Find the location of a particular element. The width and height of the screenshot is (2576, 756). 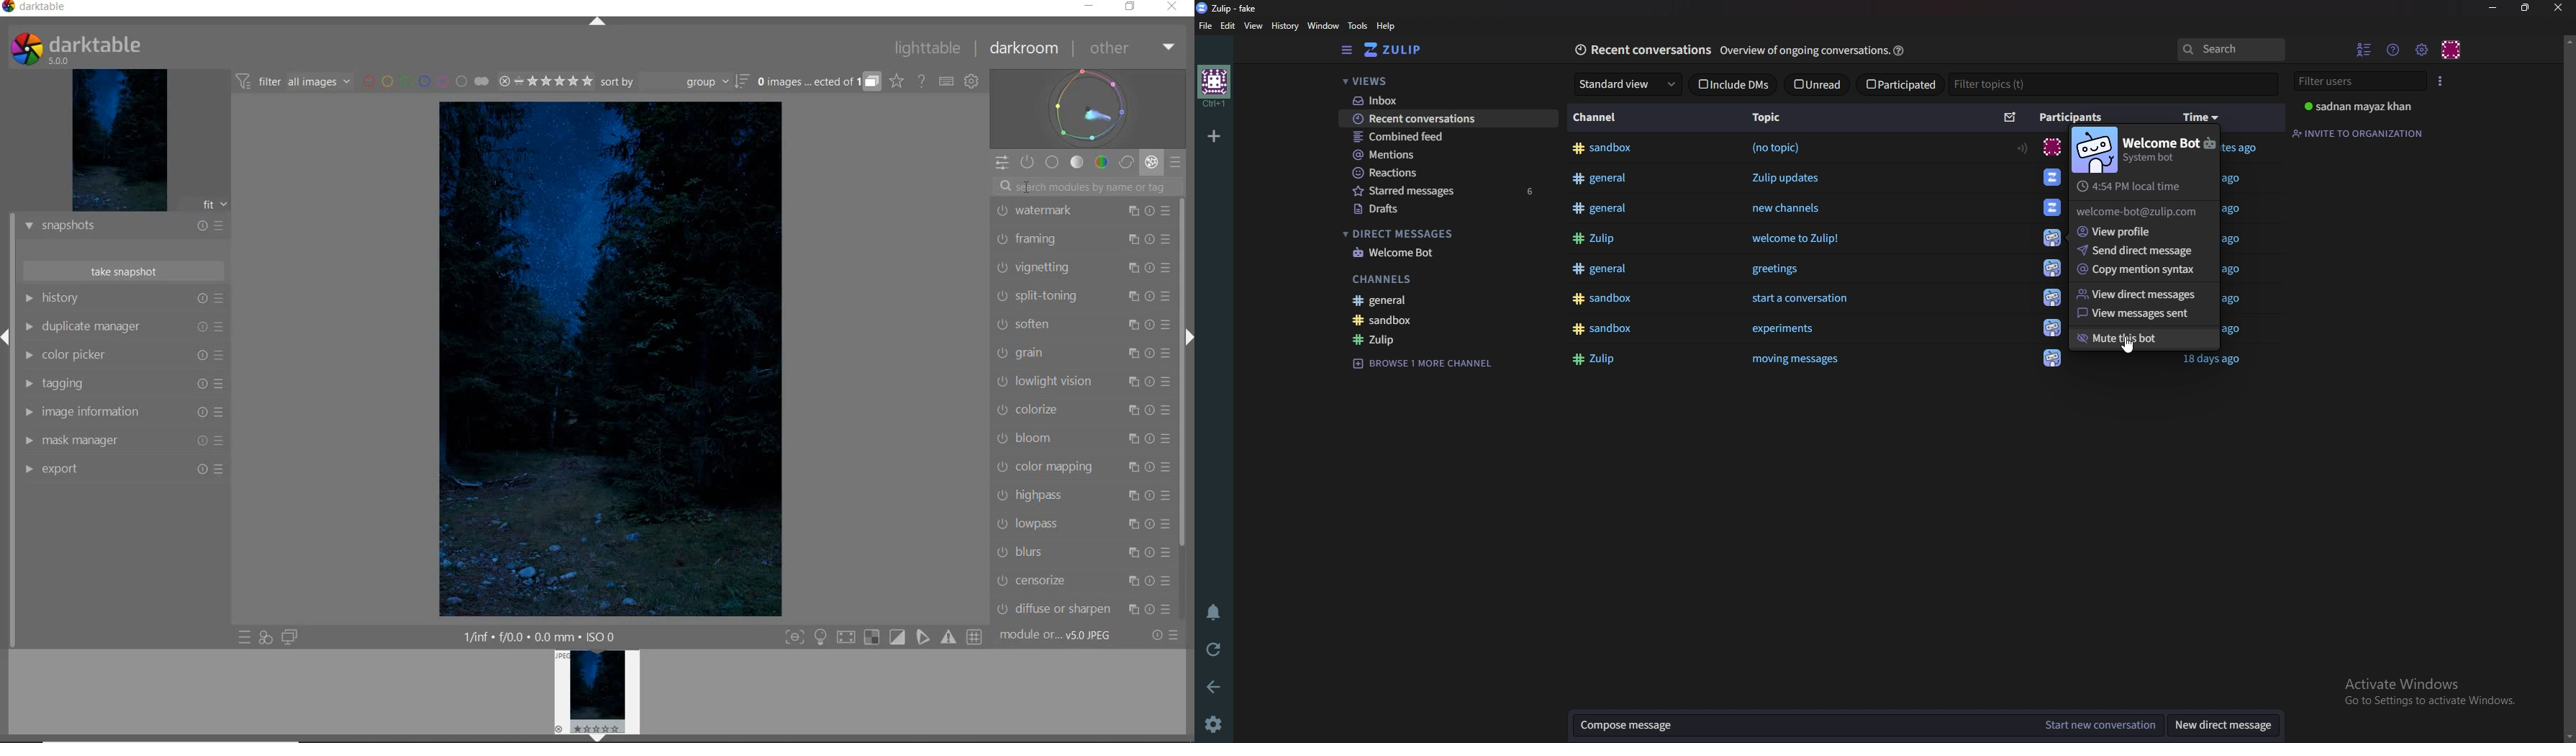

# Zulip is located at coordinates (1599, 238).